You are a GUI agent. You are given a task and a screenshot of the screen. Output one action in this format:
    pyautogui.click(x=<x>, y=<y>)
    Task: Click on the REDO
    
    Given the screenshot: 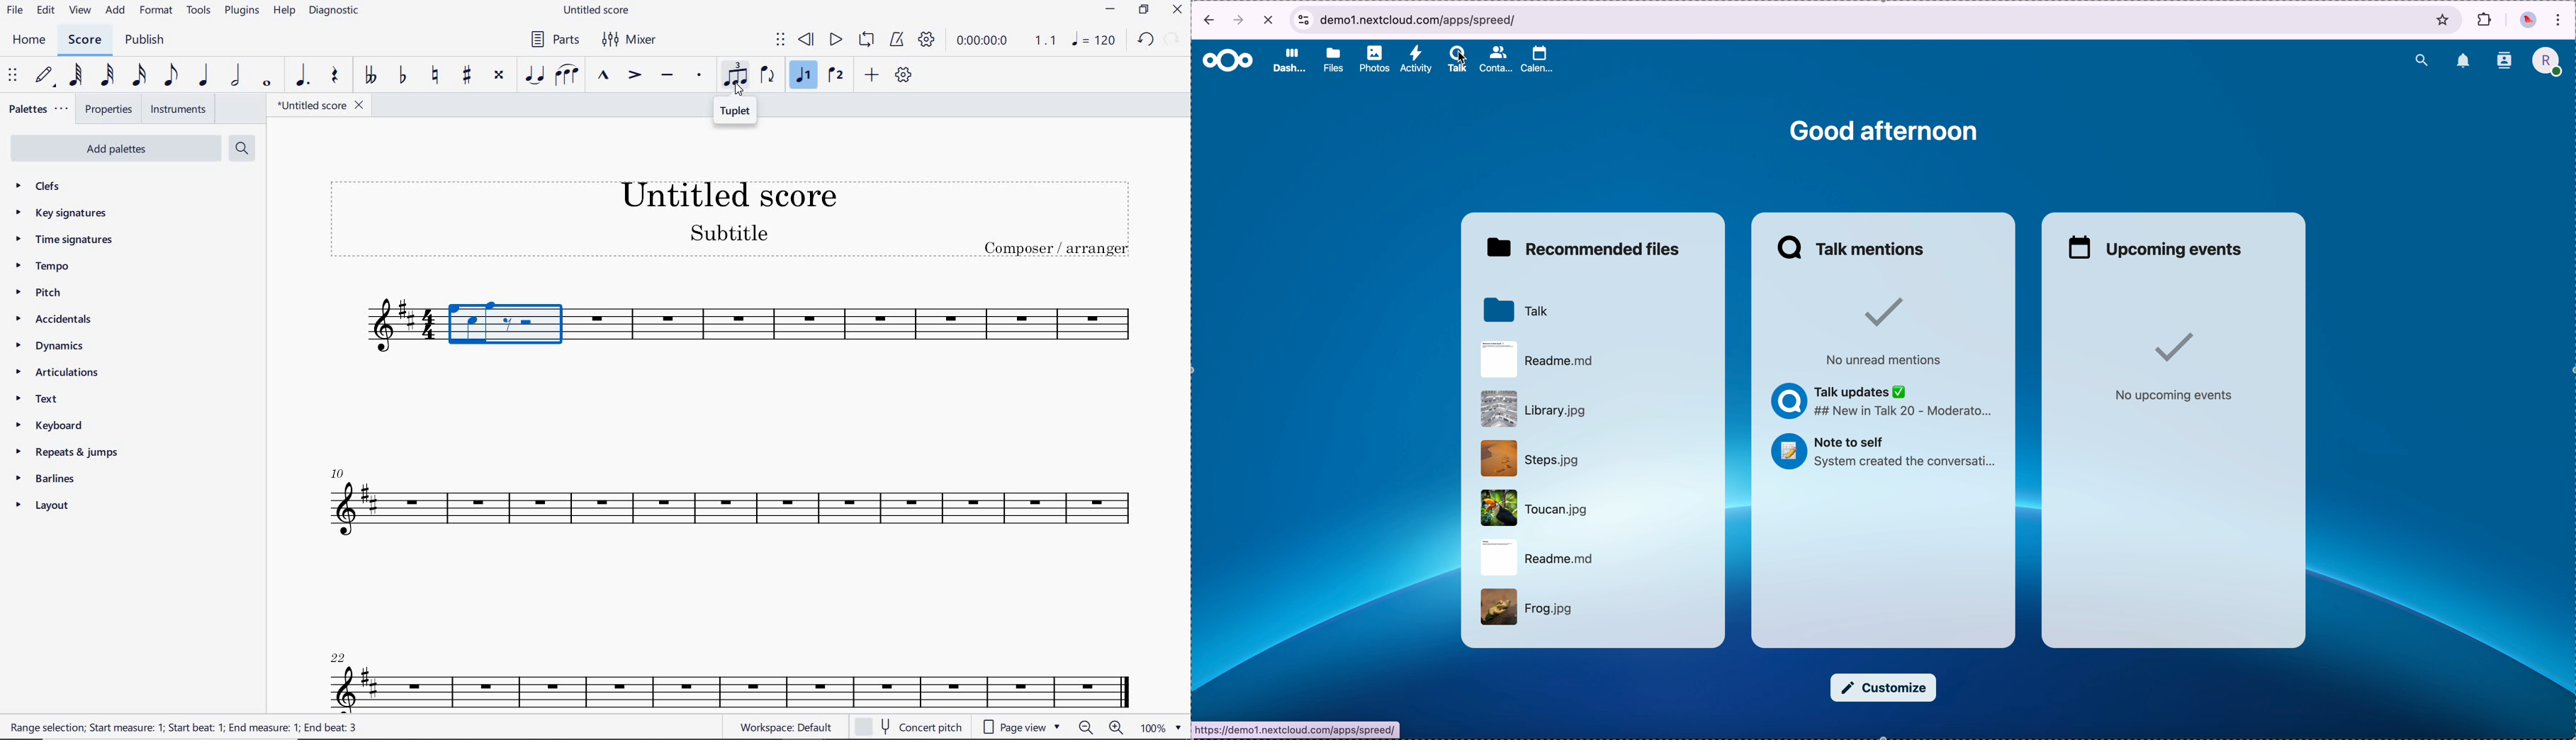 What is the action you would take?
    pyautogui.click(x=1172, y=39)
    